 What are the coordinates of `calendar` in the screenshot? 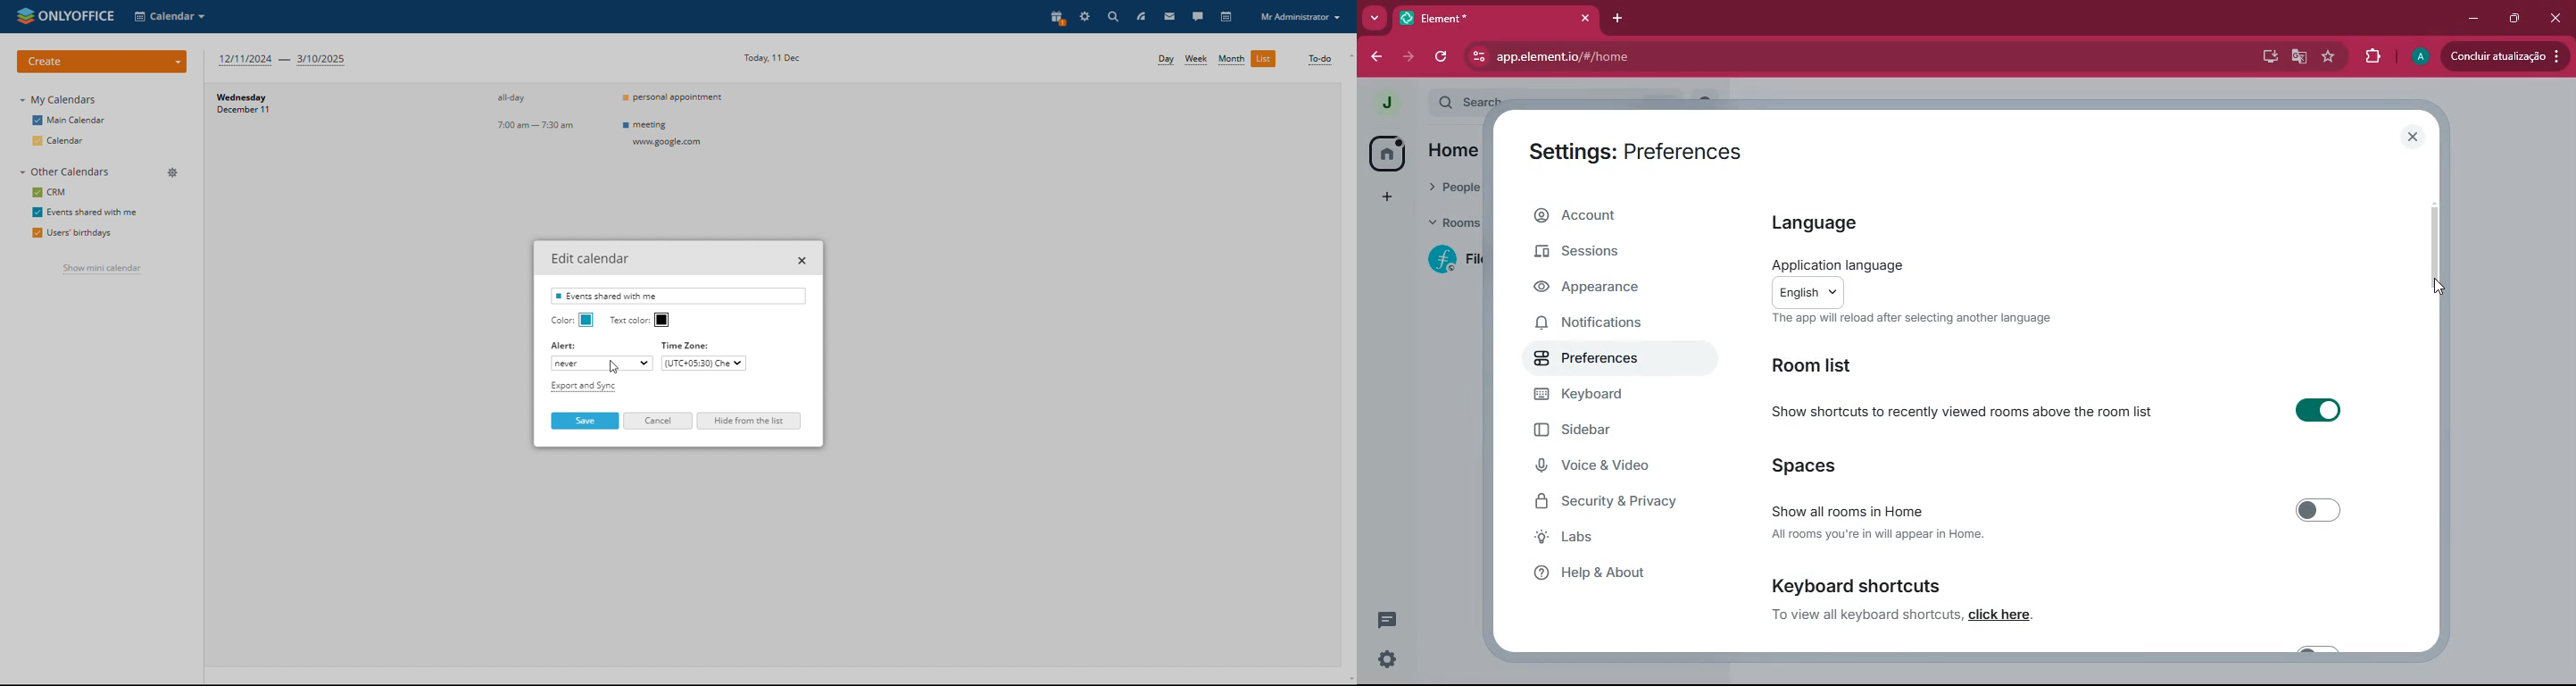 It's located at (1228, 17).